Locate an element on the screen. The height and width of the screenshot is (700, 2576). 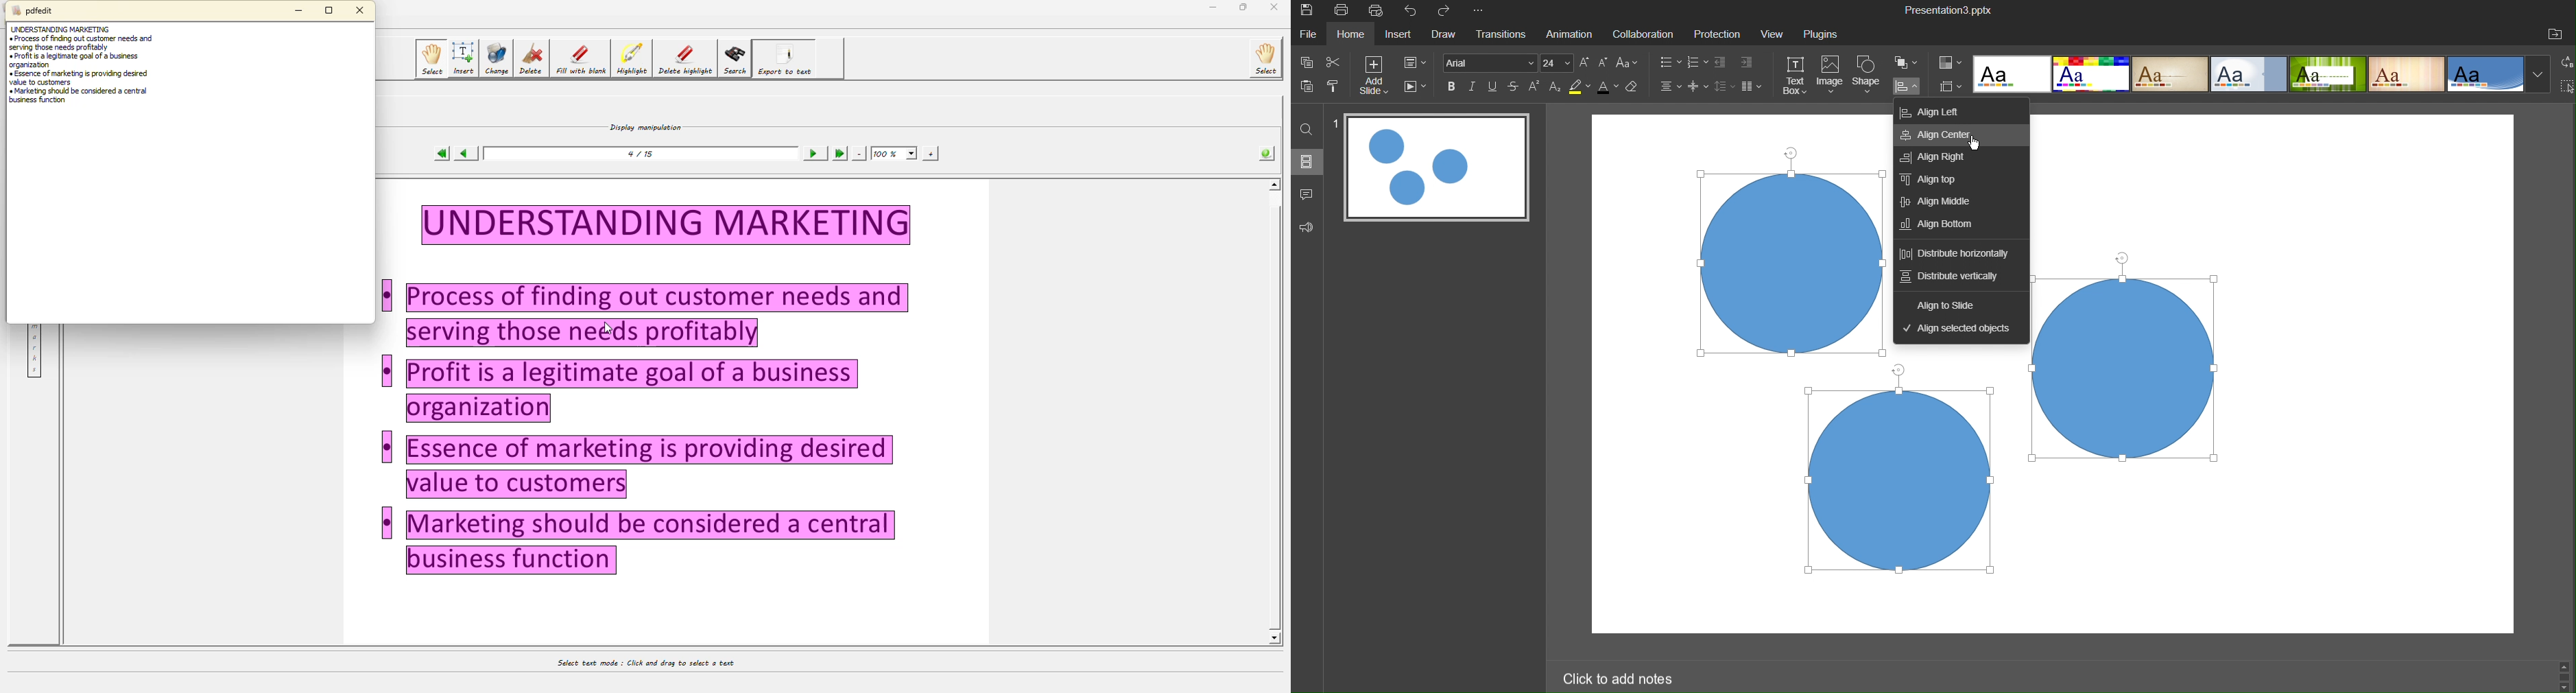
Collaboration is located at coordinates (1645, 34).